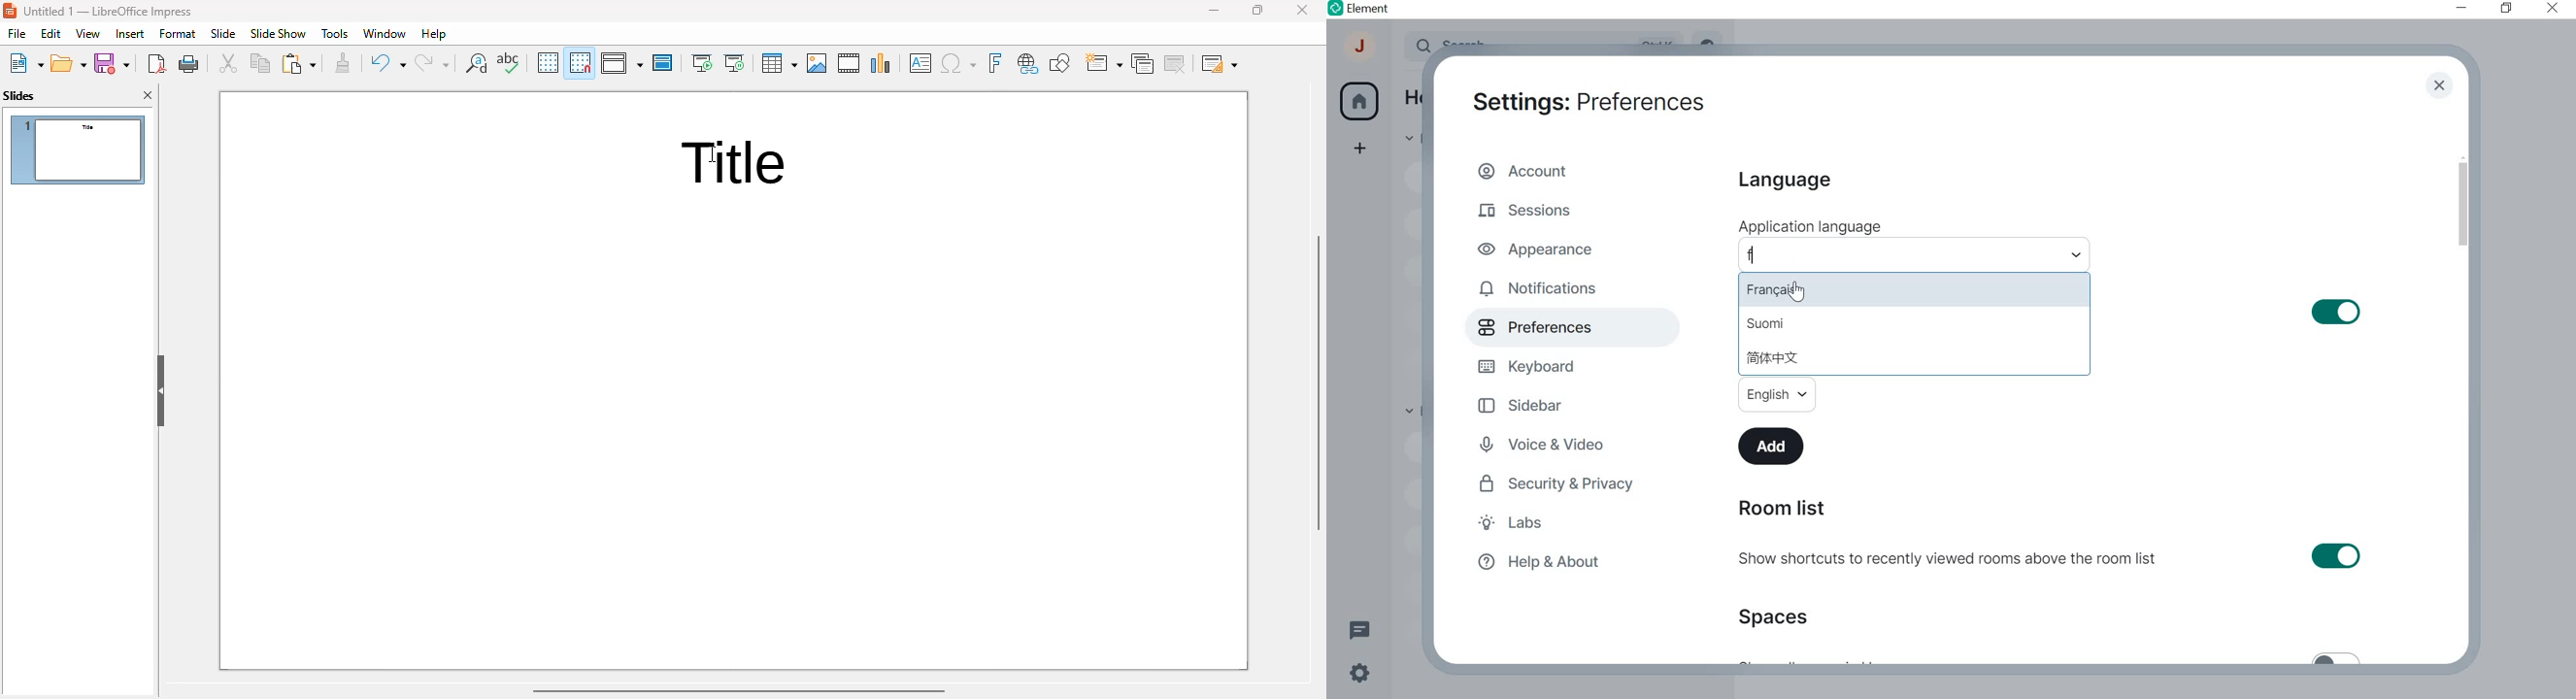 This screenshot has width=2576, height=700. I want to click on slides, so click(19, 96).